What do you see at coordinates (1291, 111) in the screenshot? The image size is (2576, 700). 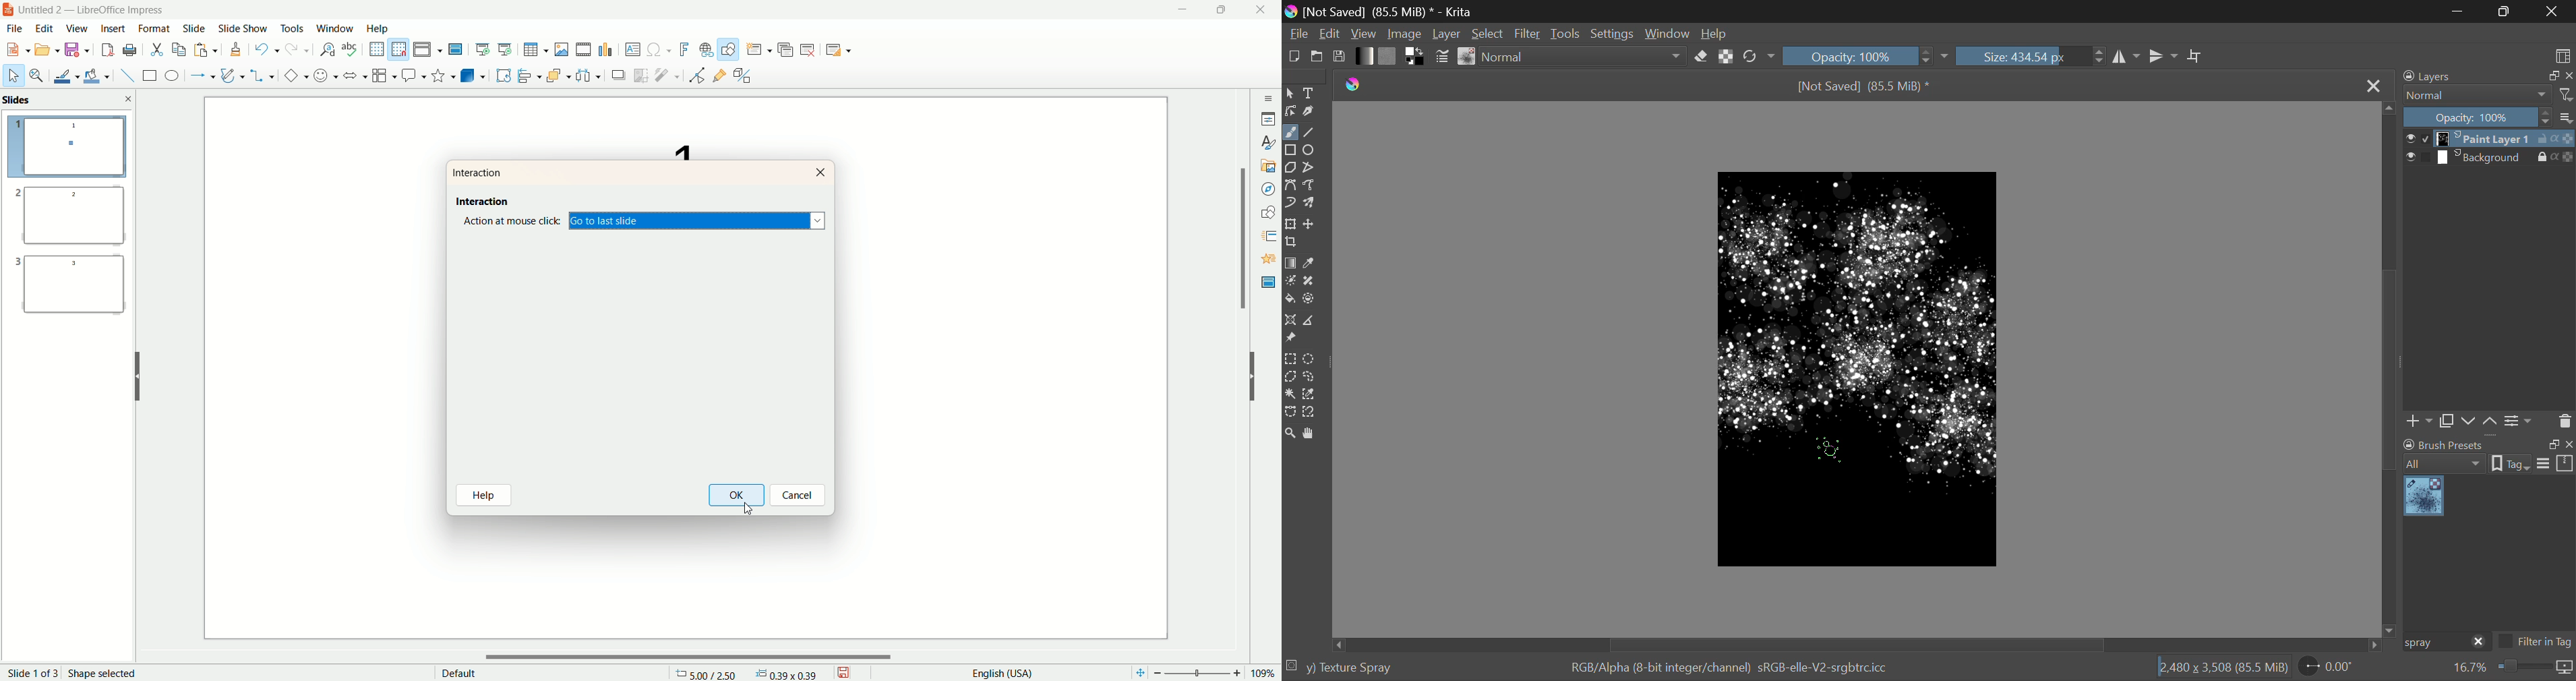 I see `Edit Shapes` at bounding box center [1291, 111].